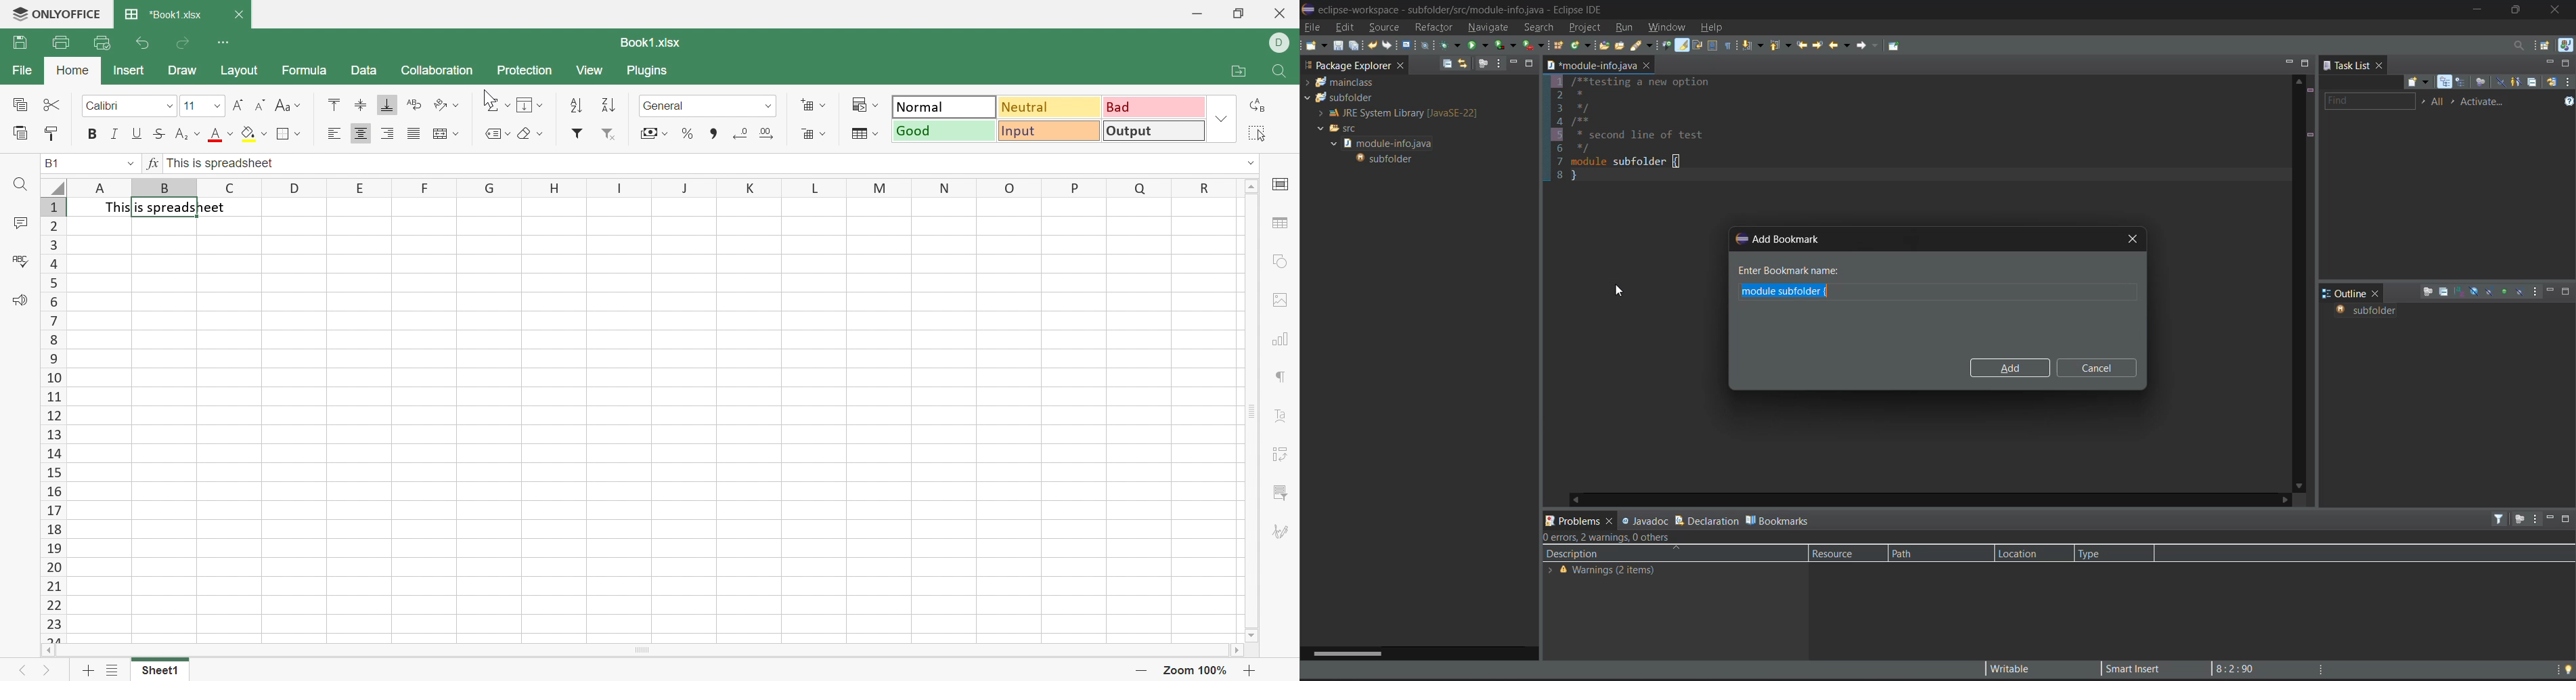 Image resolution: width=2576 pixels, height=700 pixels. I want to click on toggle bread crumb, so click(1668, 46).